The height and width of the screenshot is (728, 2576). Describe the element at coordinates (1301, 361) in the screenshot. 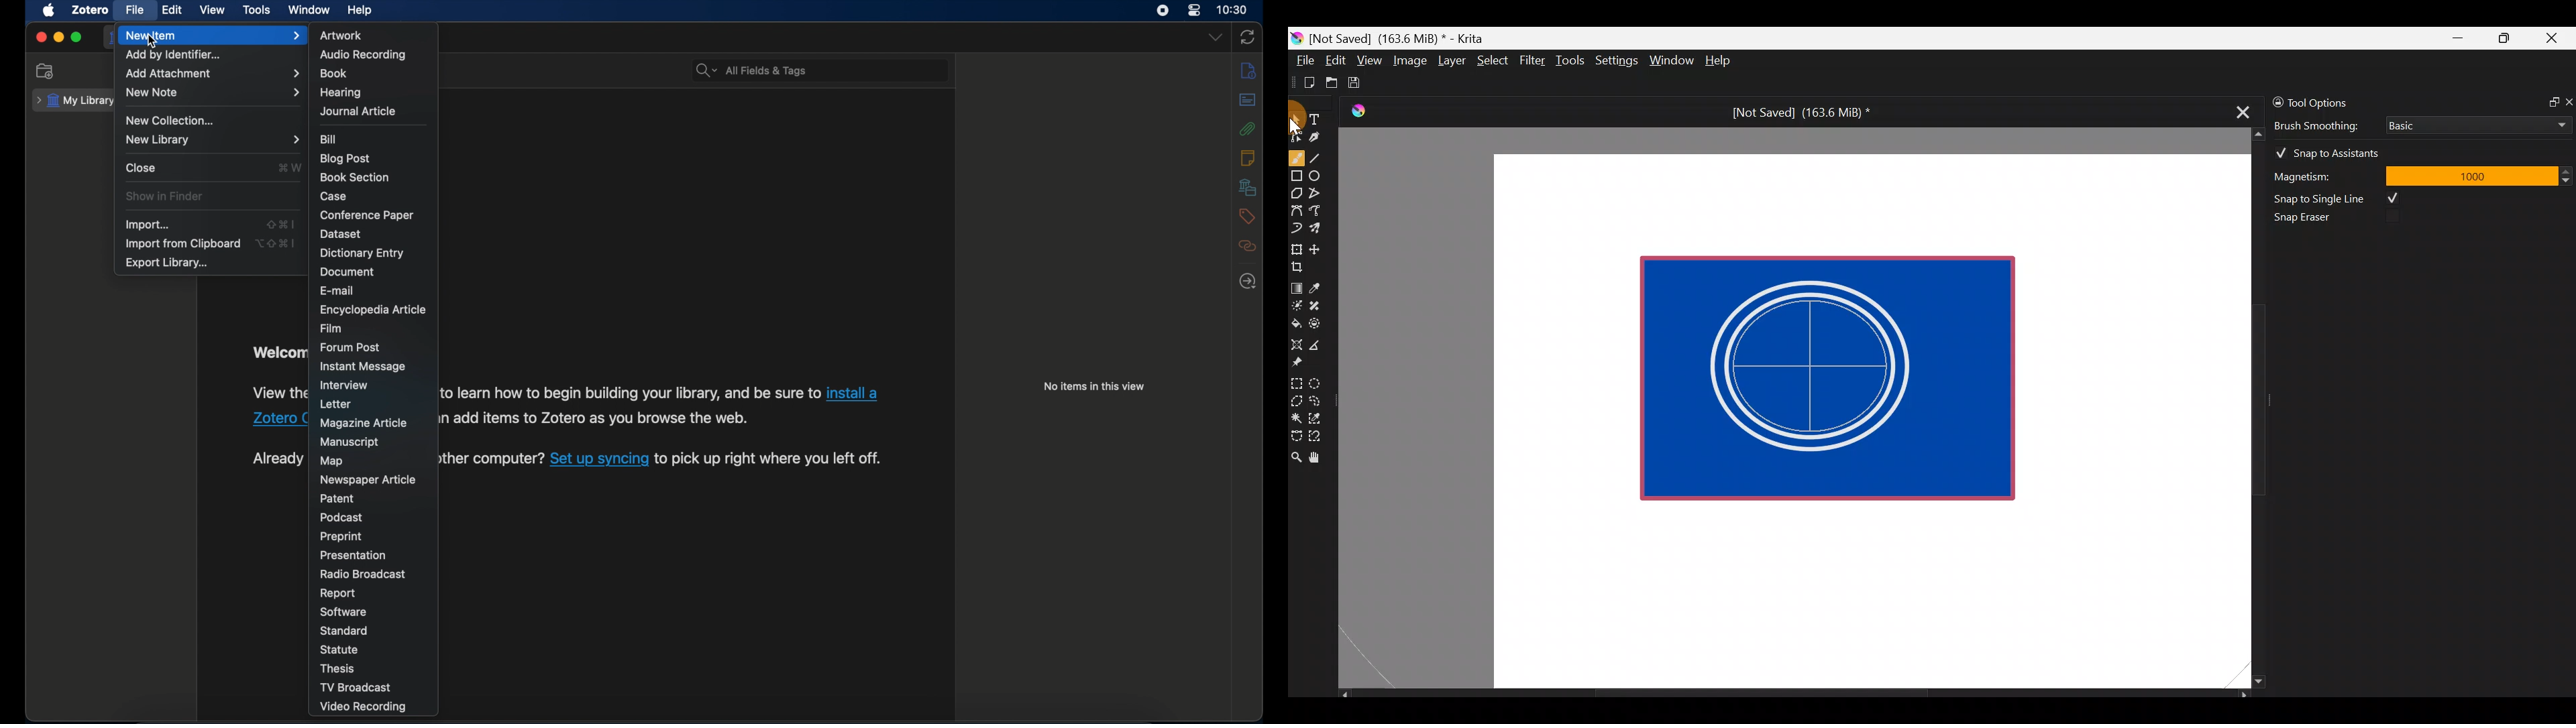

I see `Reference images tool` at that location.